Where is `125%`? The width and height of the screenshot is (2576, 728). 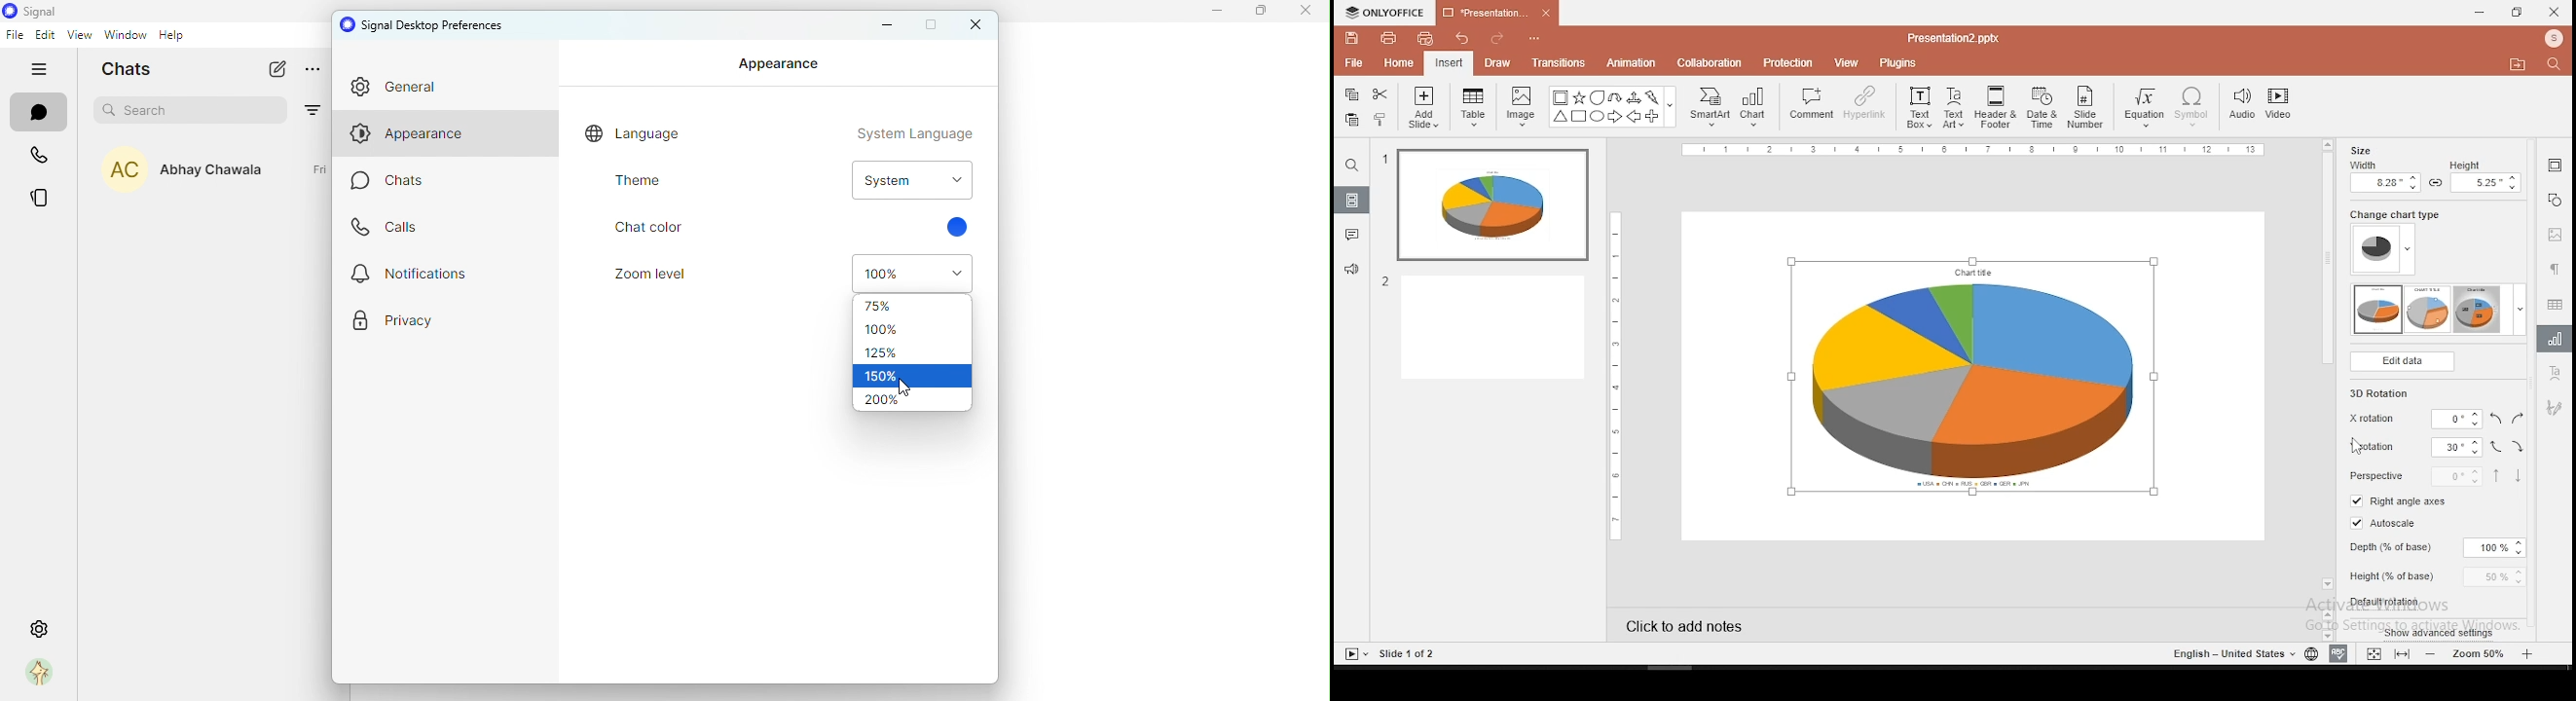
125% is located at coordinates (901, 352).